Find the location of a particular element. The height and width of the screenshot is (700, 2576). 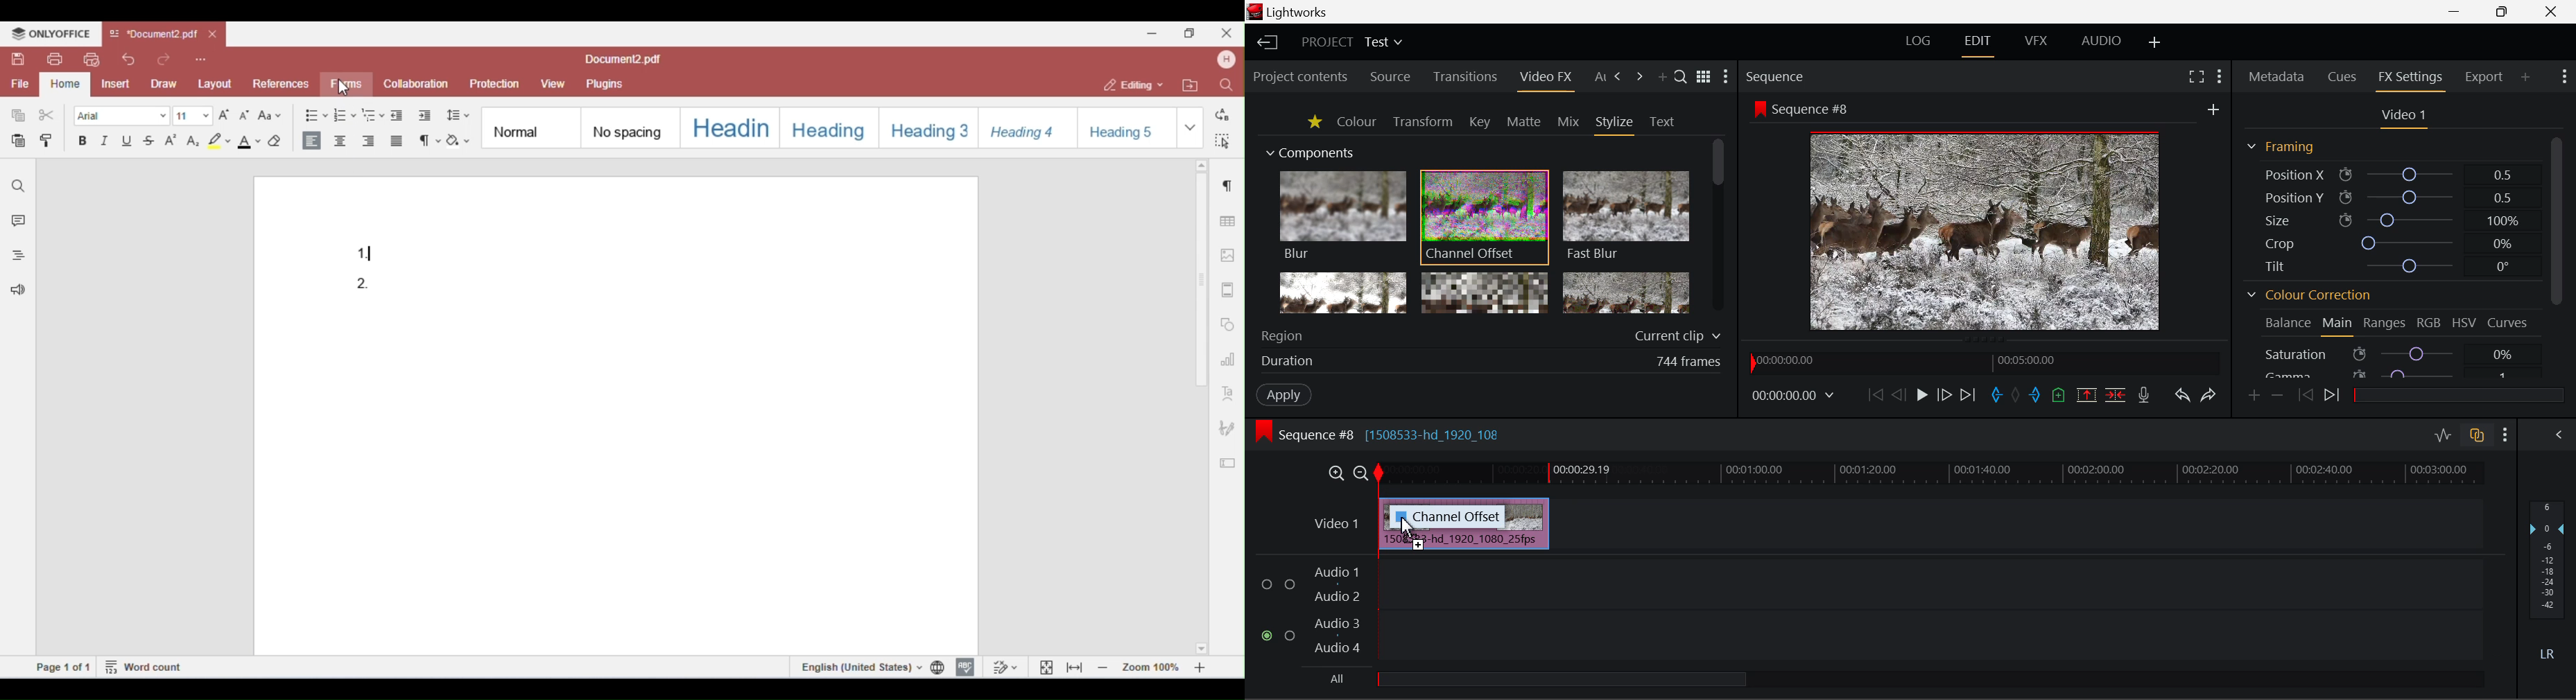

Sequence Editing Level is located at coordinates (1302, 434).